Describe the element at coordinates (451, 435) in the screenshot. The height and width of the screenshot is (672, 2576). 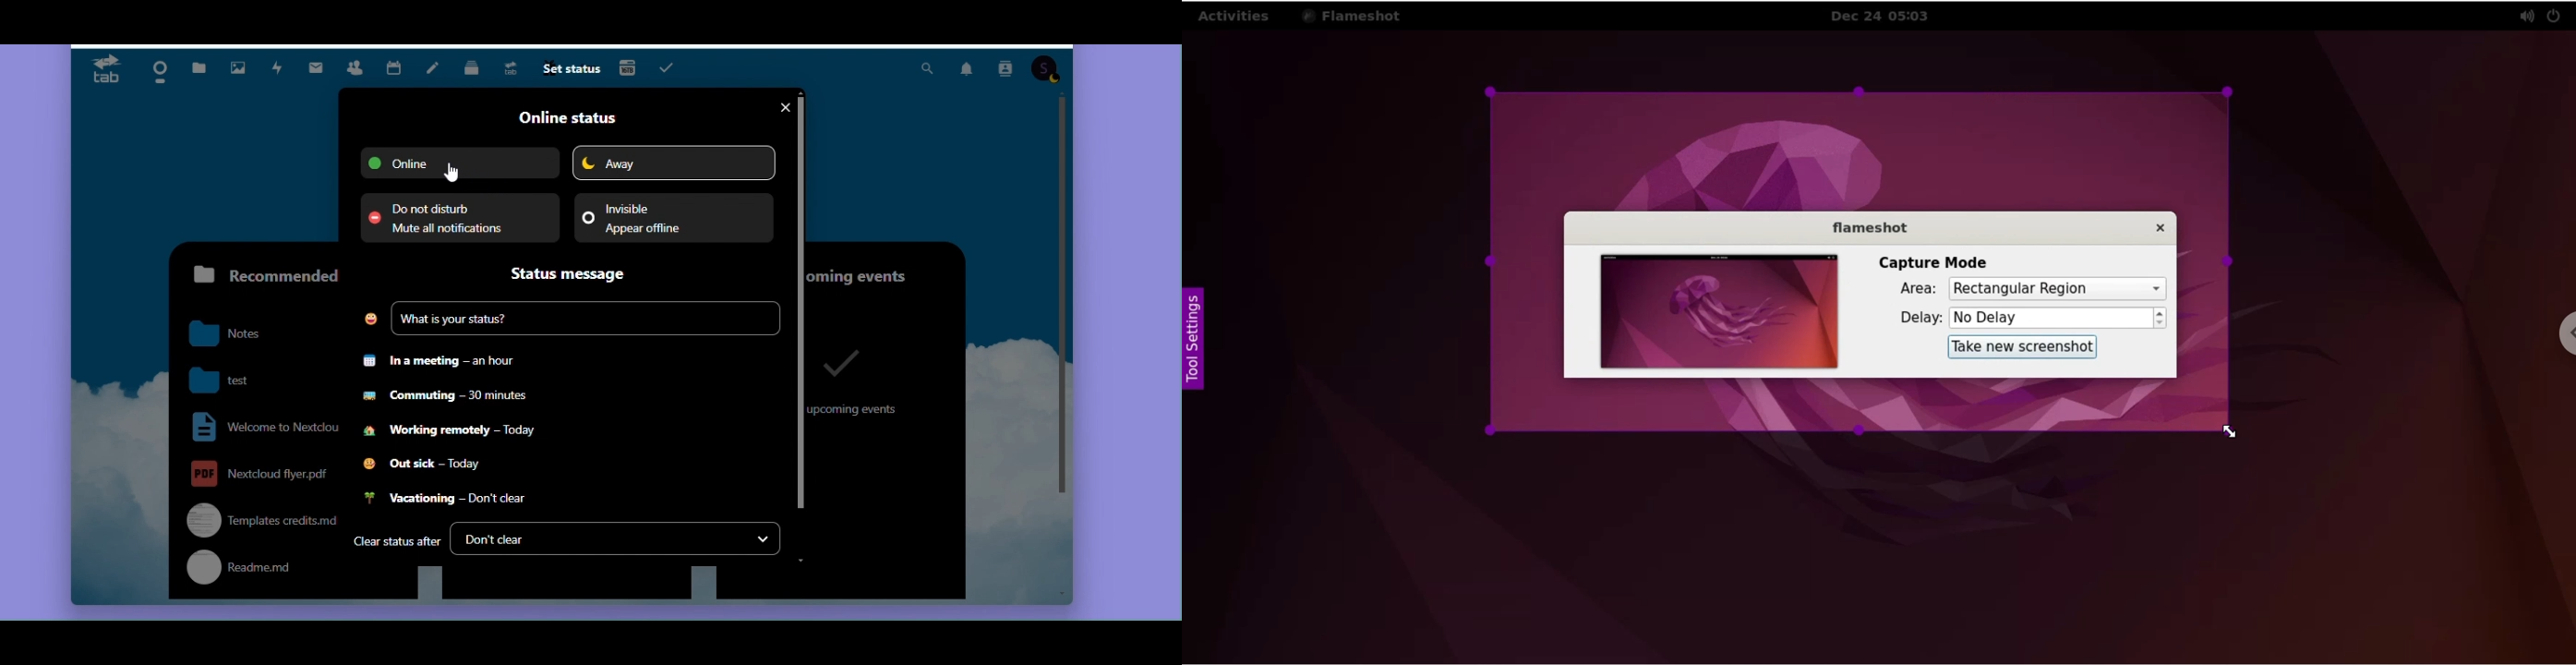
I see `Working remotely today` at that location.